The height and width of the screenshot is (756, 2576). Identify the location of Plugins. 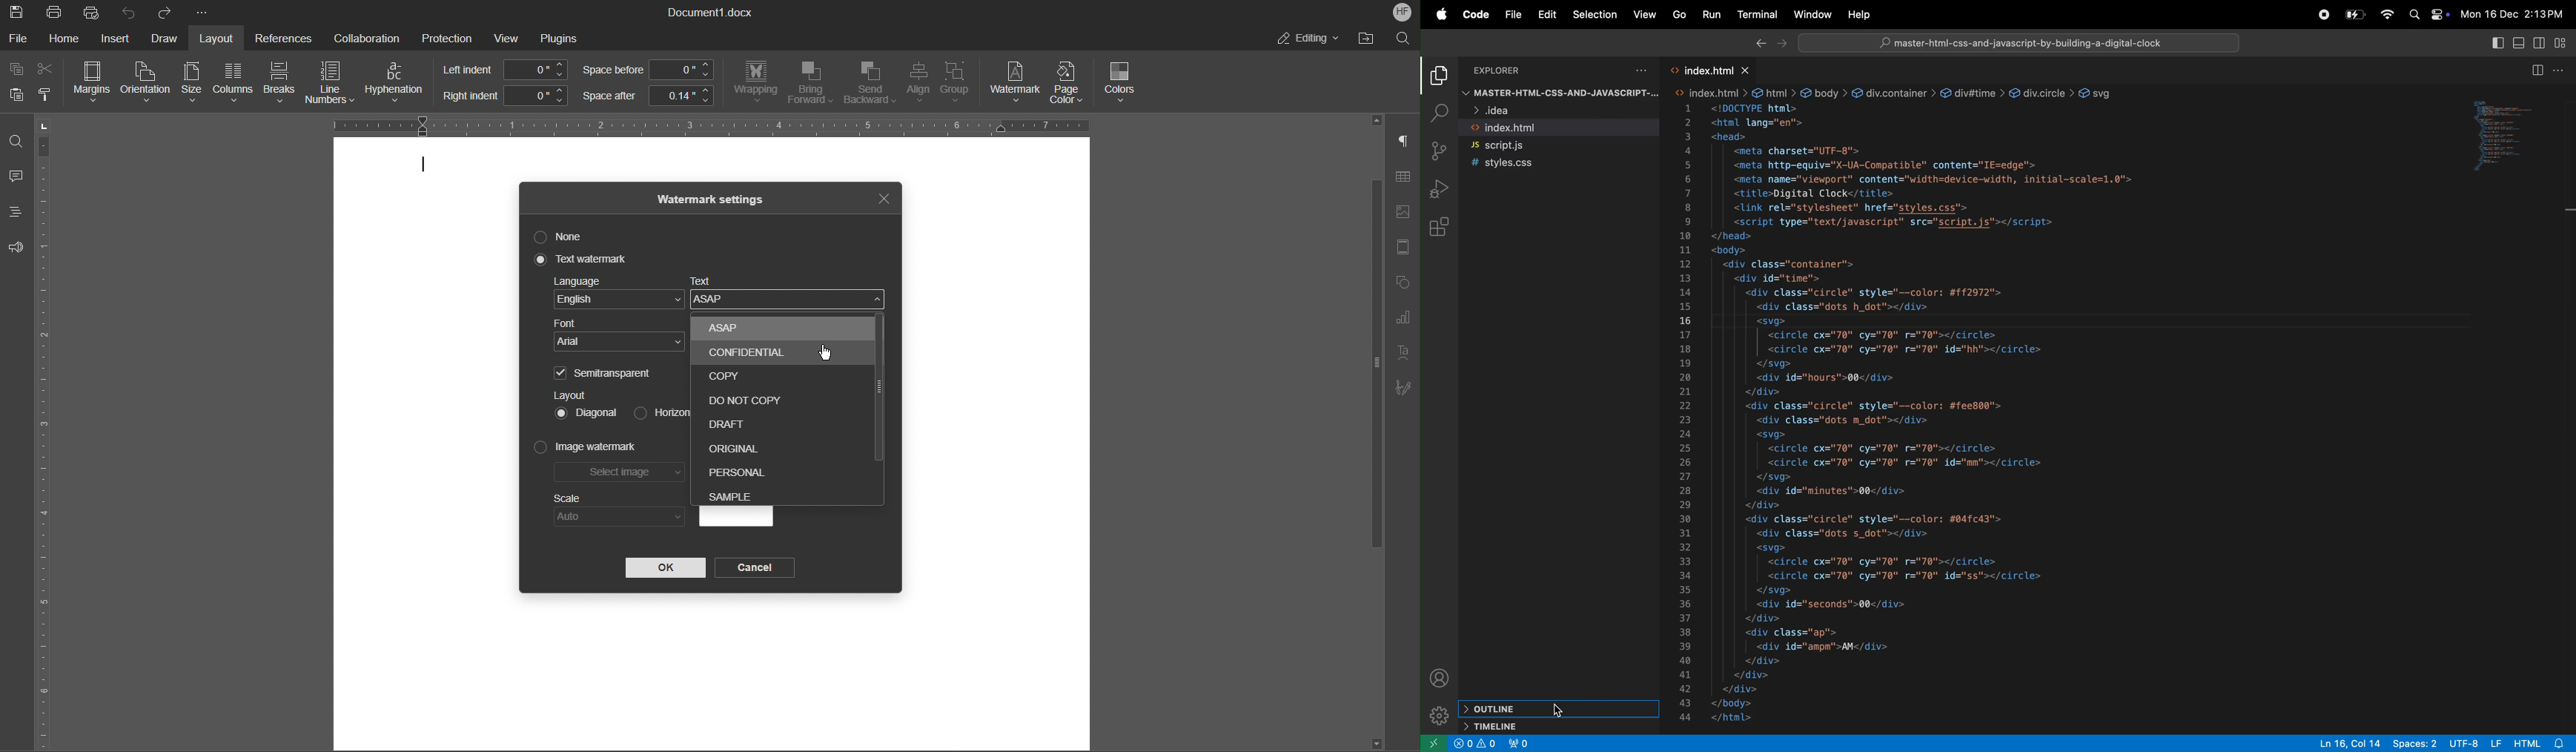
(559, 39).